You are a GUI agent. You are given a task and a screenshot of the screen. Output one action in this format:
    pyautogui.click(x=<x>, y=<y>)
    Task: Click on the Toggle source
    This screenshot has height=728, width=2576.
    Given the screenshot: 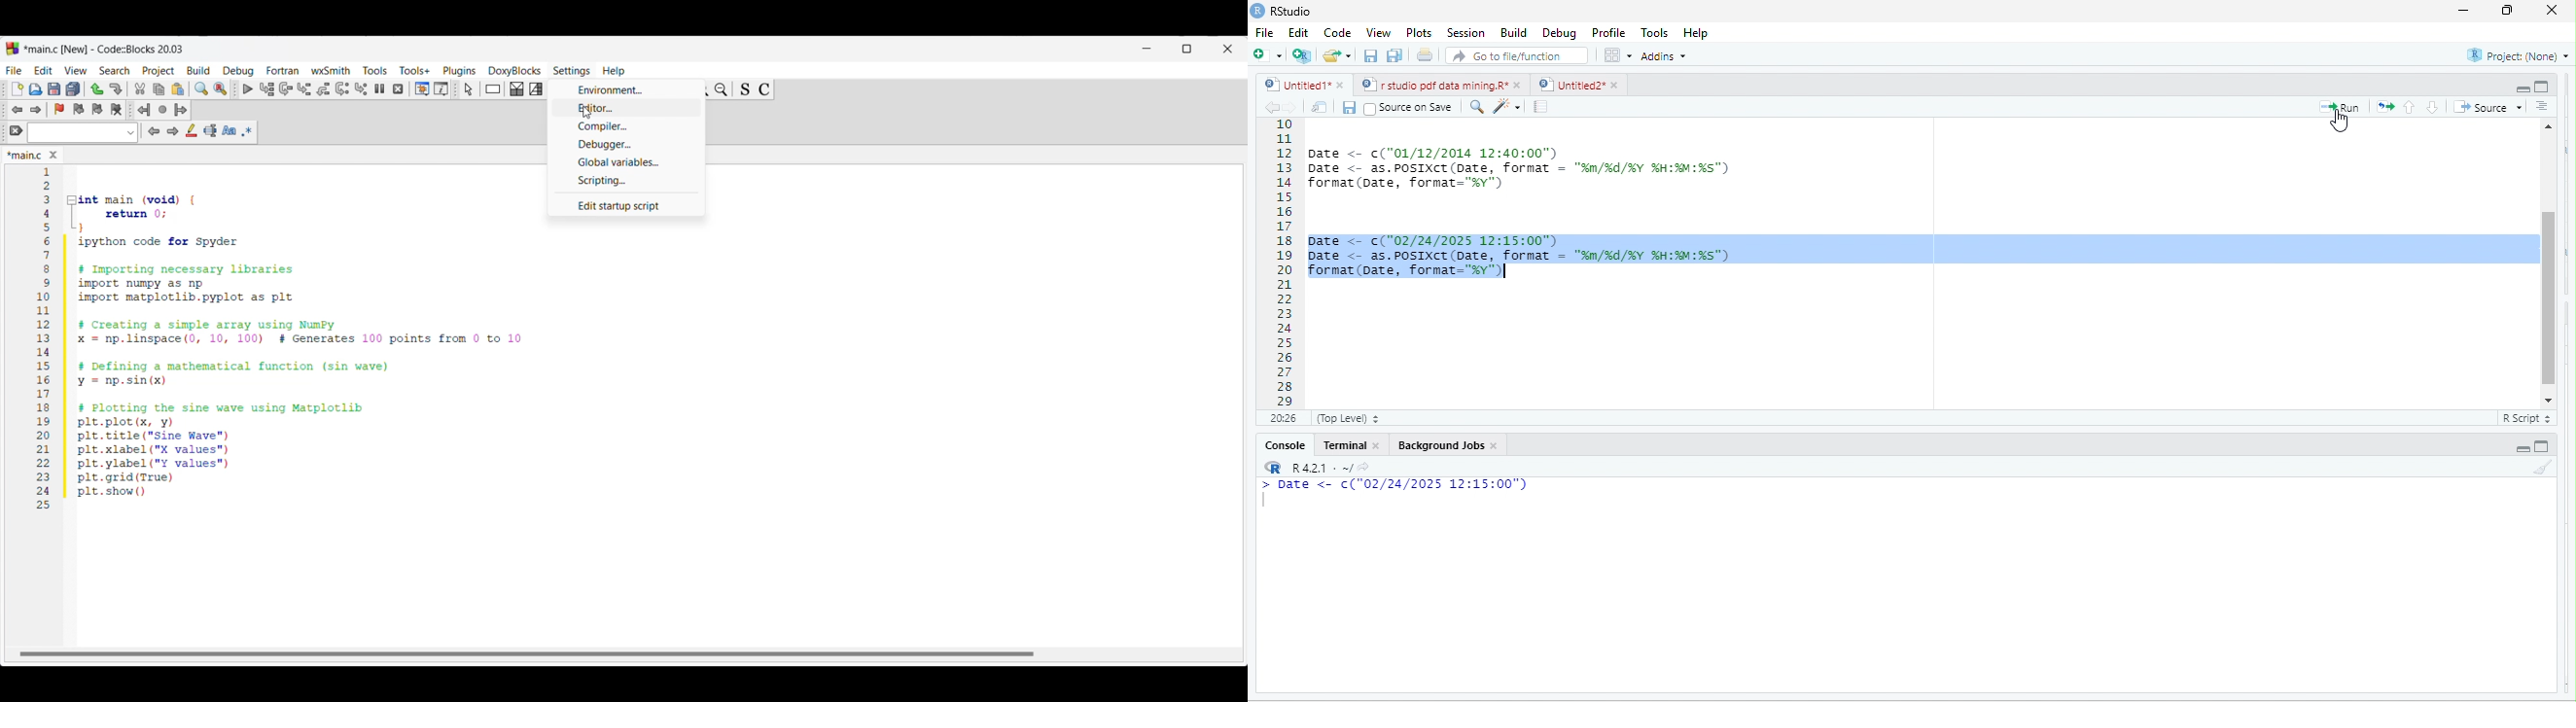 What is the action you would take?
    pyautogui.click(x=745, y=90)
    